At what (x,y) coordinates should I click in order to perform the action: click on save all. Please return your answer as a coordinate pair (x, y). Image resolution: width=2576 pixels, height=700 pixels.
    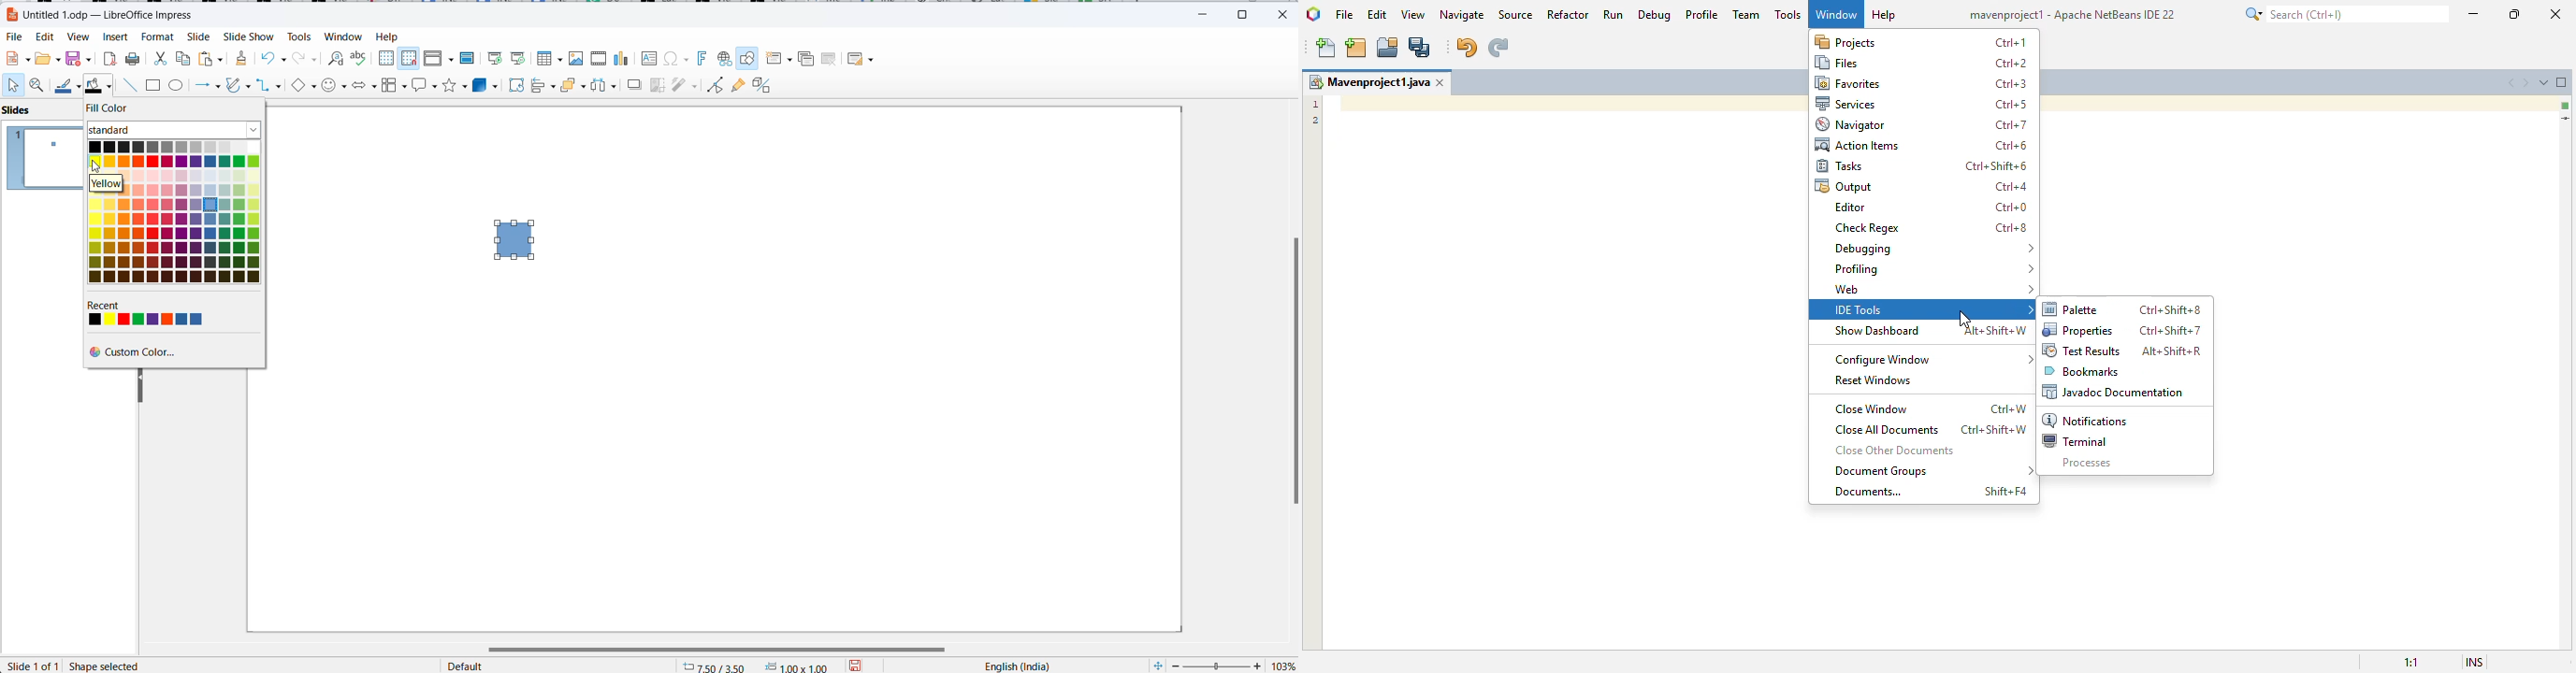
    Looking at the image, I should click on (1420, 49).